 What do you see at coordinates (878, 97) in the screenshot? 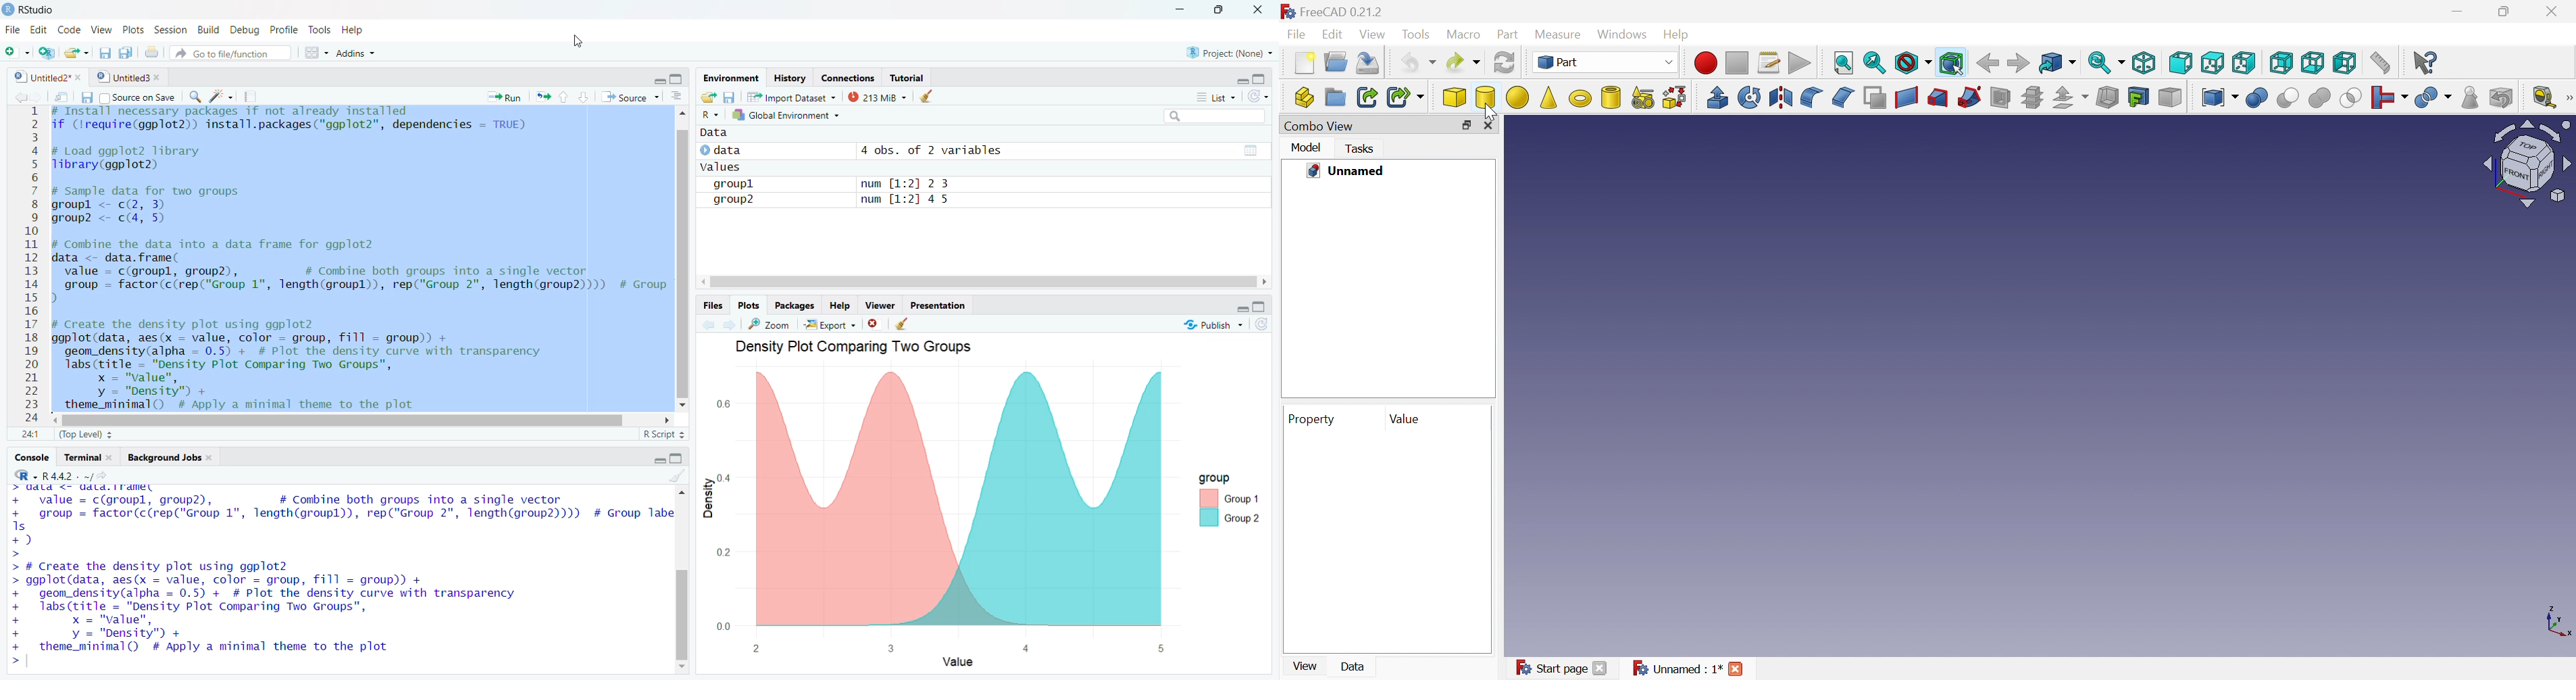
I see `212 MB` at bounding box center [878, 97].